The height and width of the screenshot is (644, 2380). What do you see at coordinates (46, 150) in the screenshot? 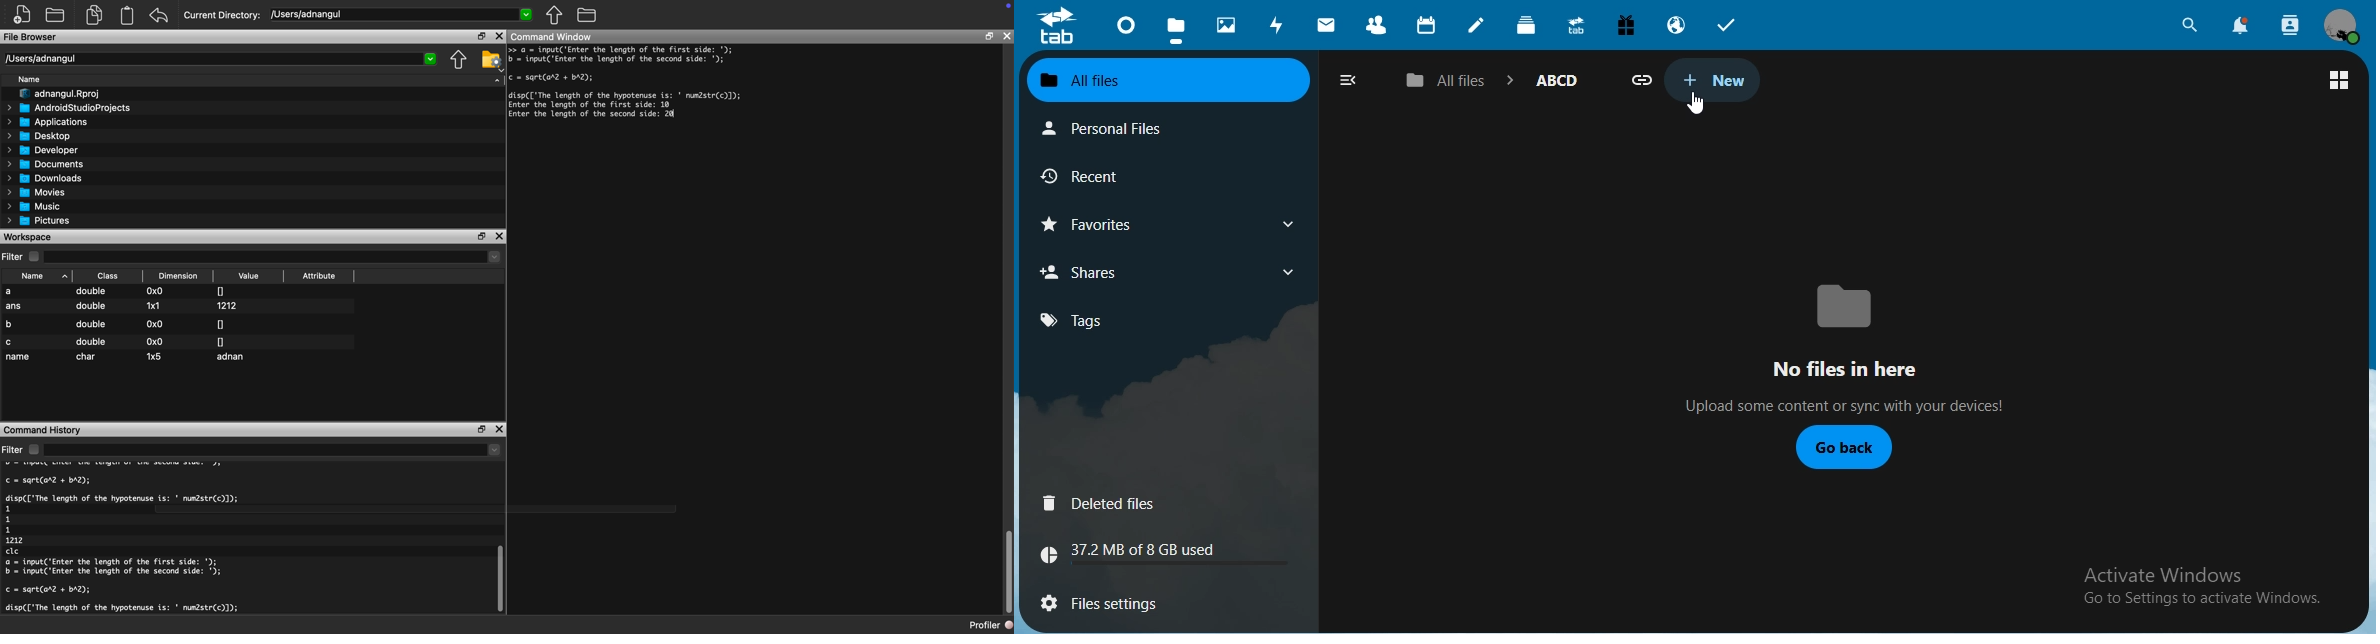
I see `Developer` at bounding box center [46, 150].